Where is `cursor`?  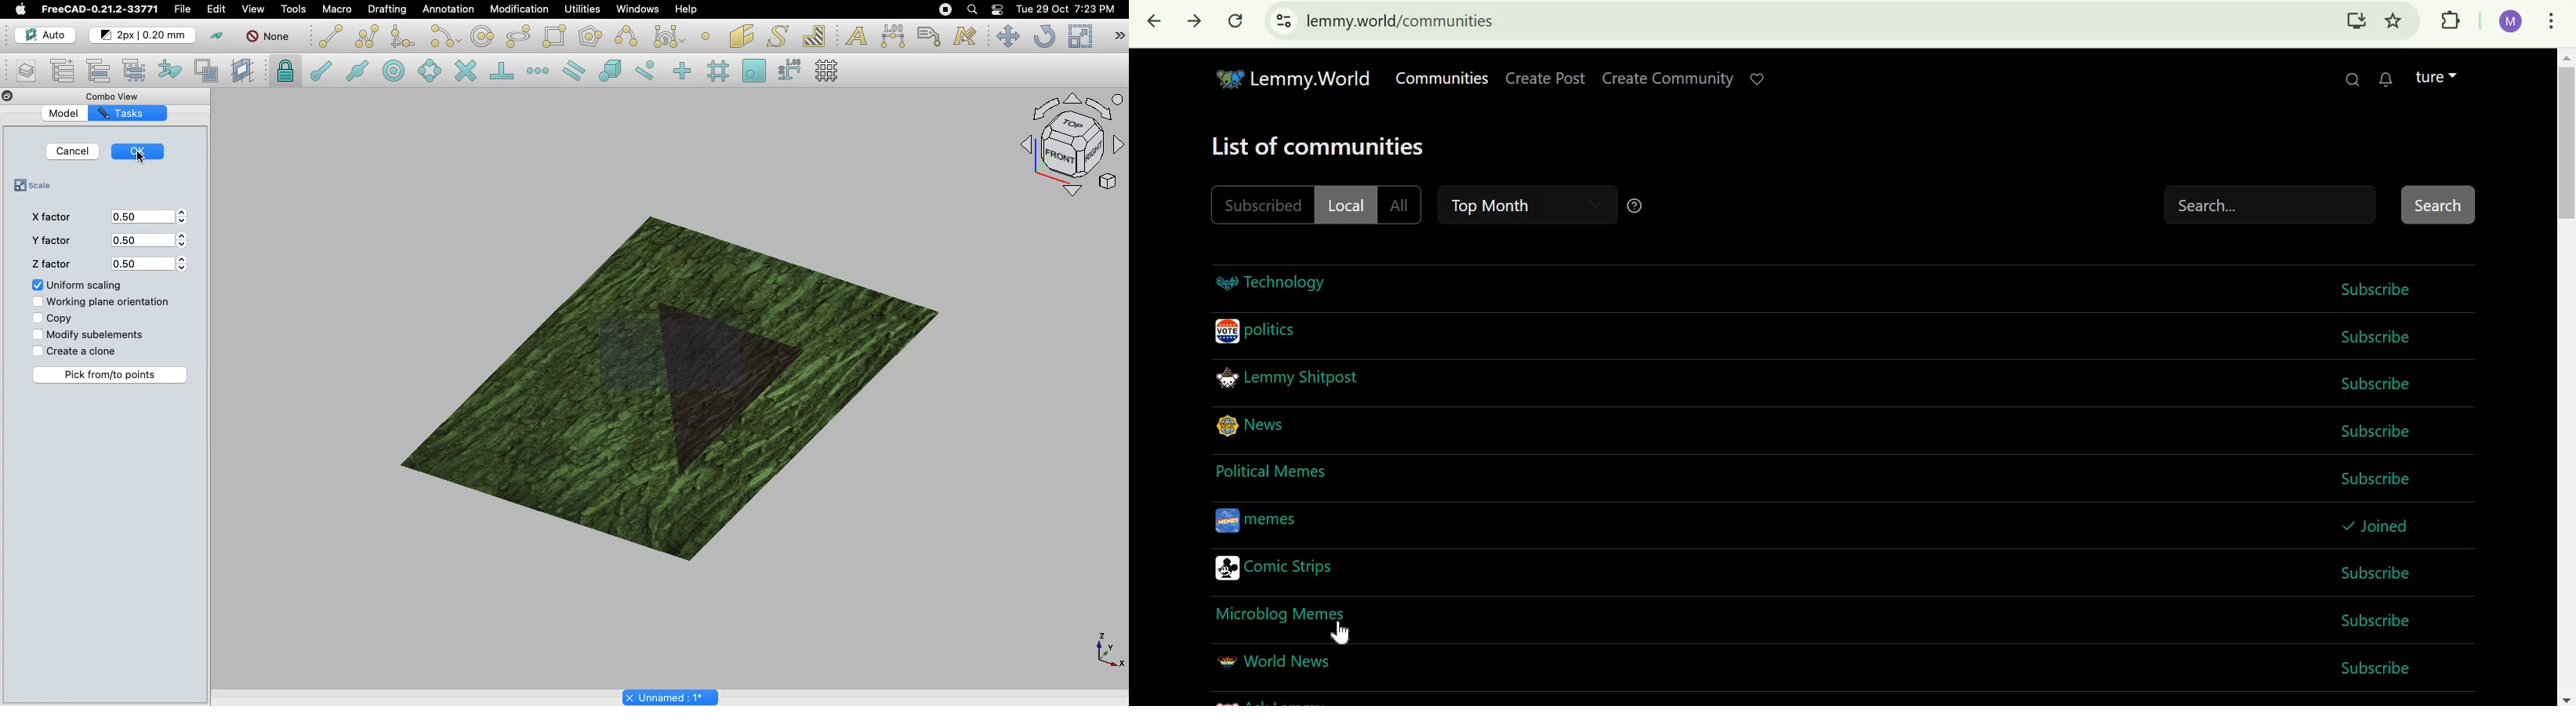 cursor is located at coordinates (1344, 636).